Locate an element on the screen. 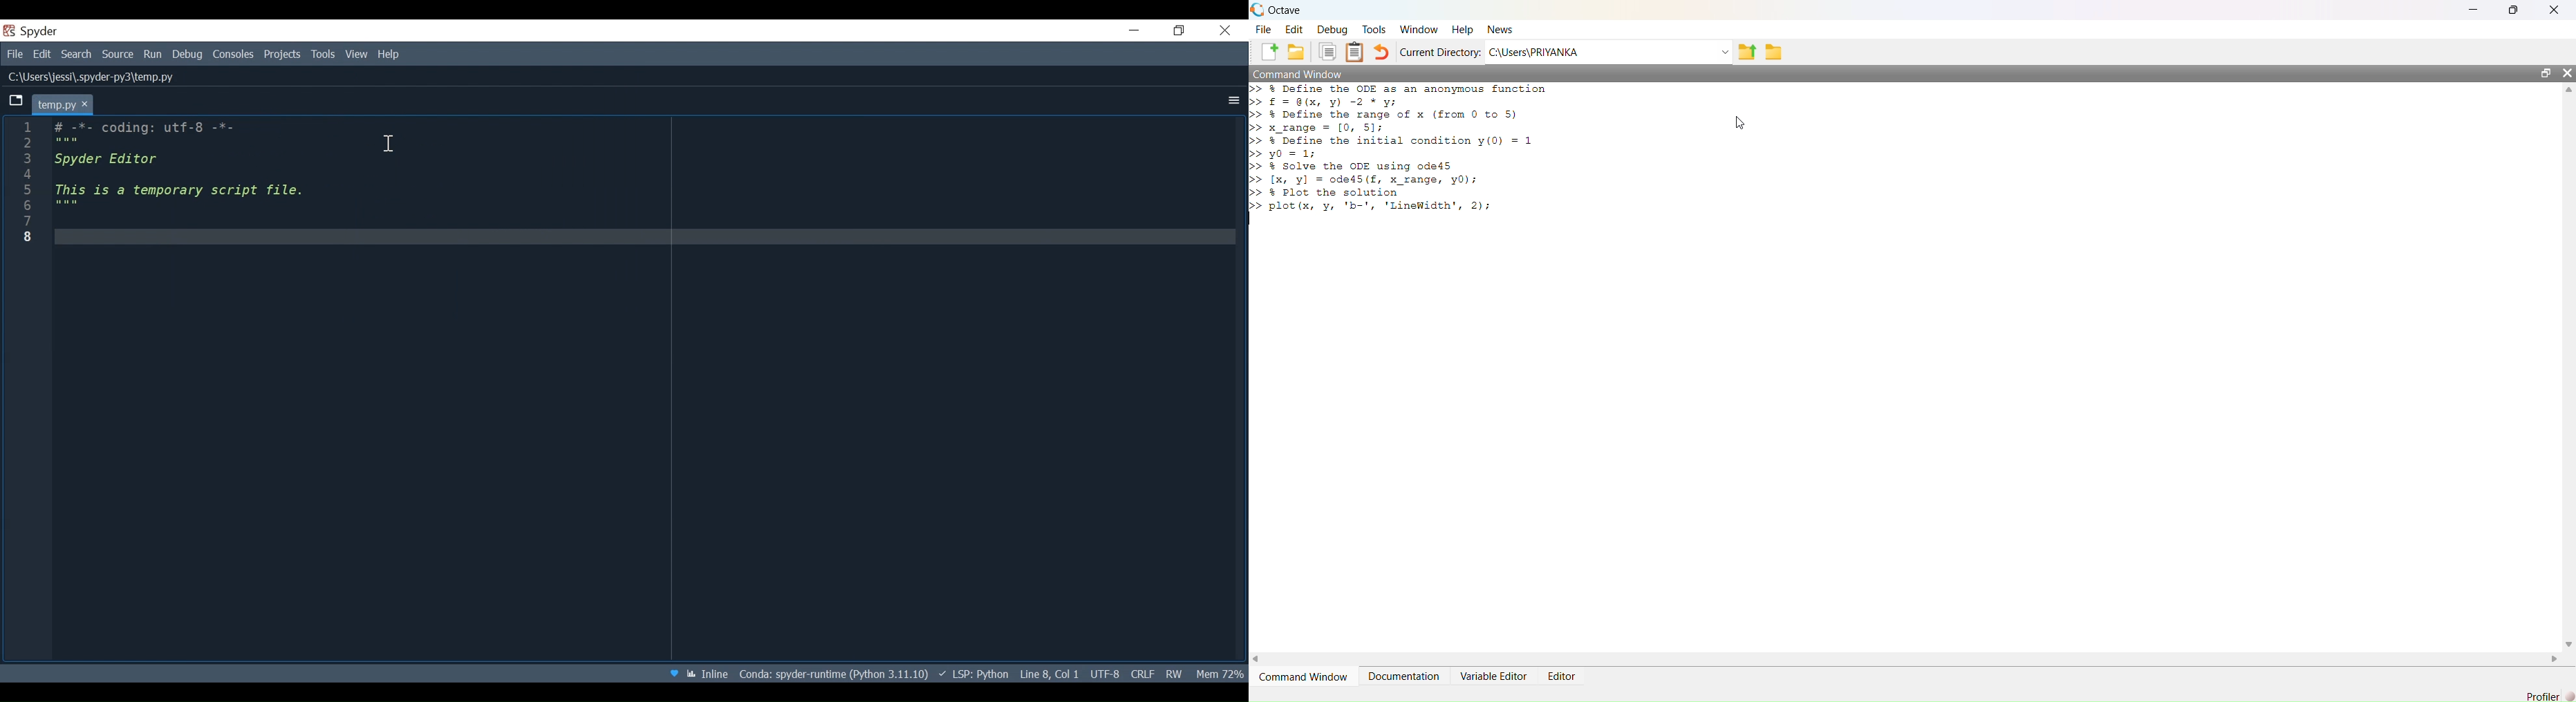 Image resolution: width=2576 pixels, height=728 pixels. Undock Widget is located at coordinates (2546, 73).